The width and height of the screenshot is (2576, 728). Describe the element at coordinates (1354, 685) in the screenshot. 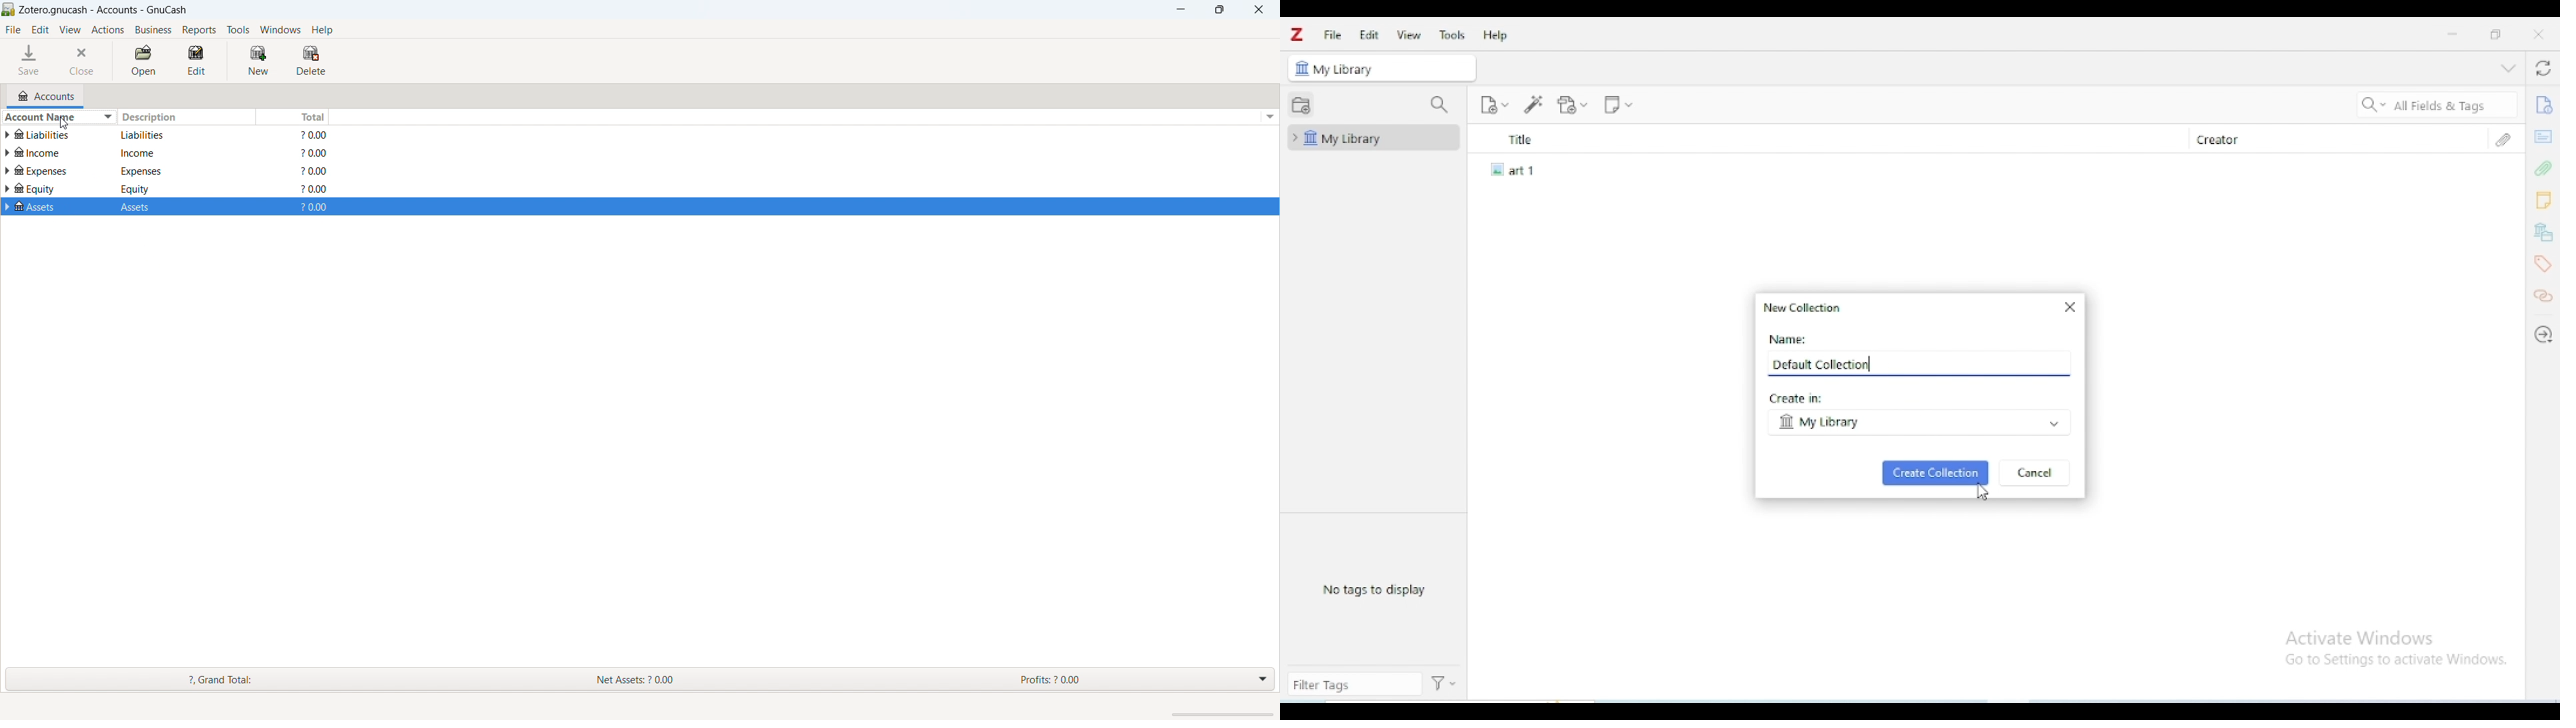

I see `filter tags` at that location.